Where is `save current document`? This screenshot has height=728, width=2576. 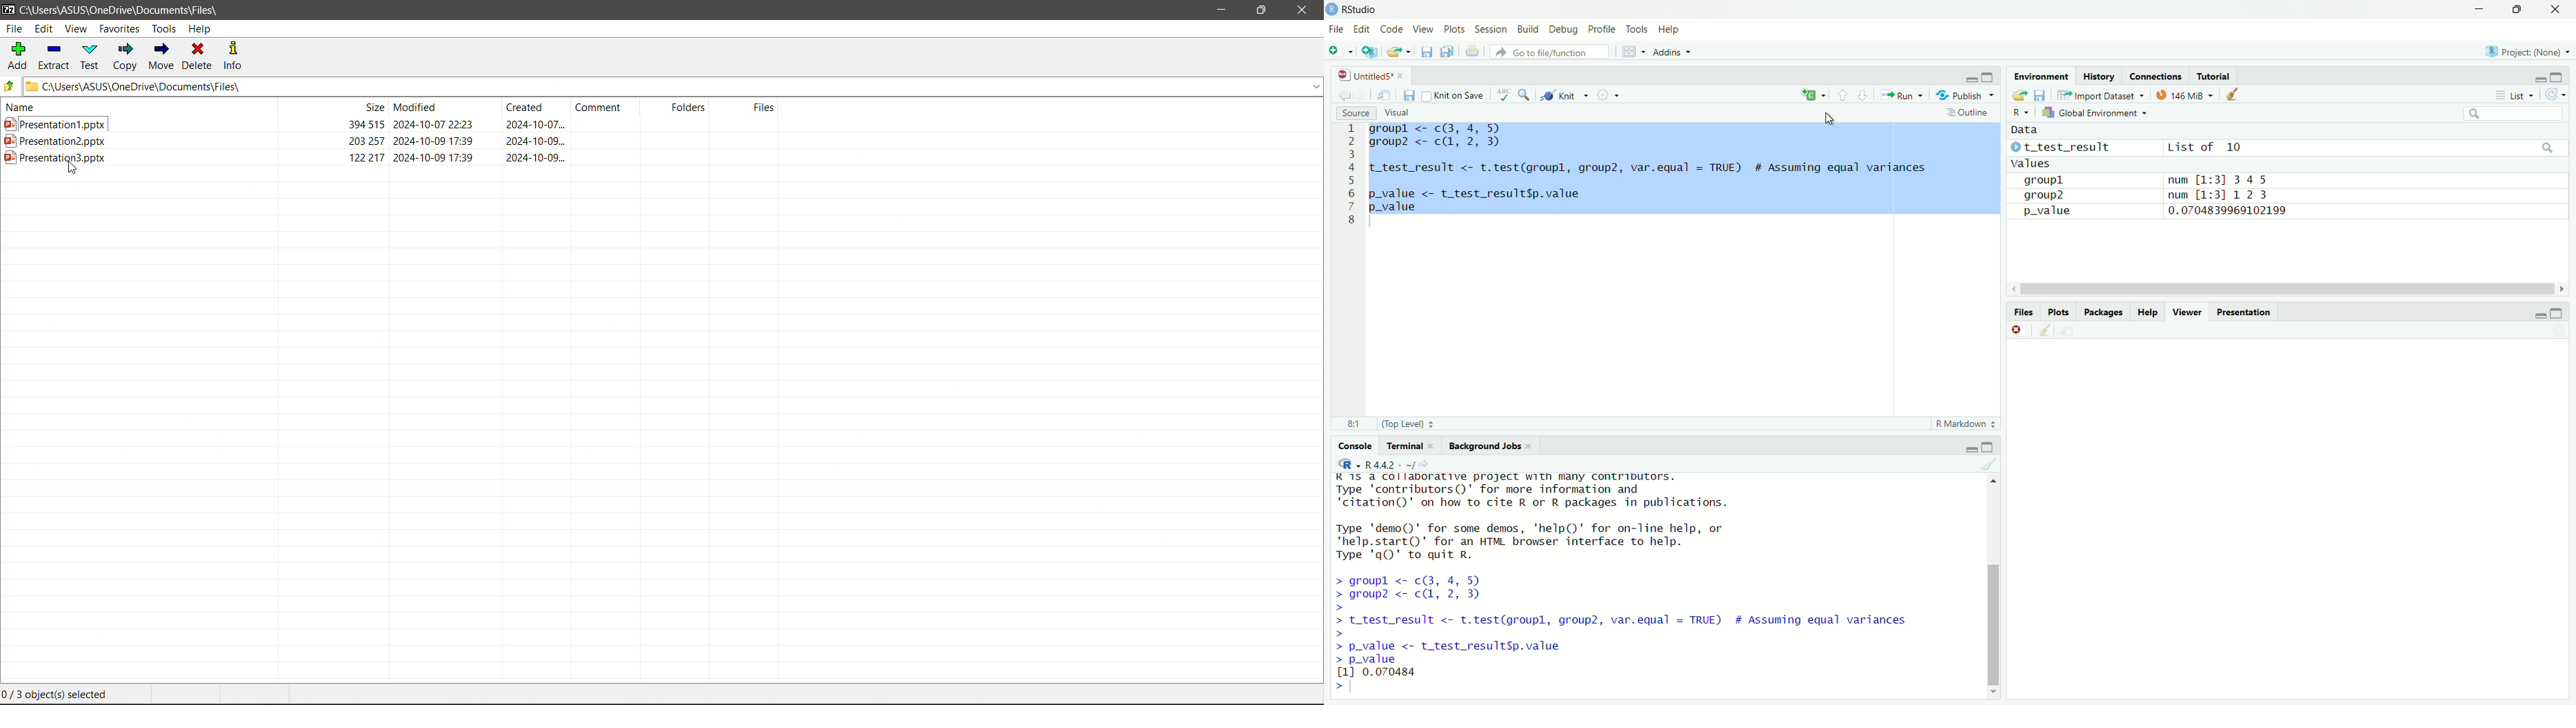
save current document is located at coordinates (1427, 52).